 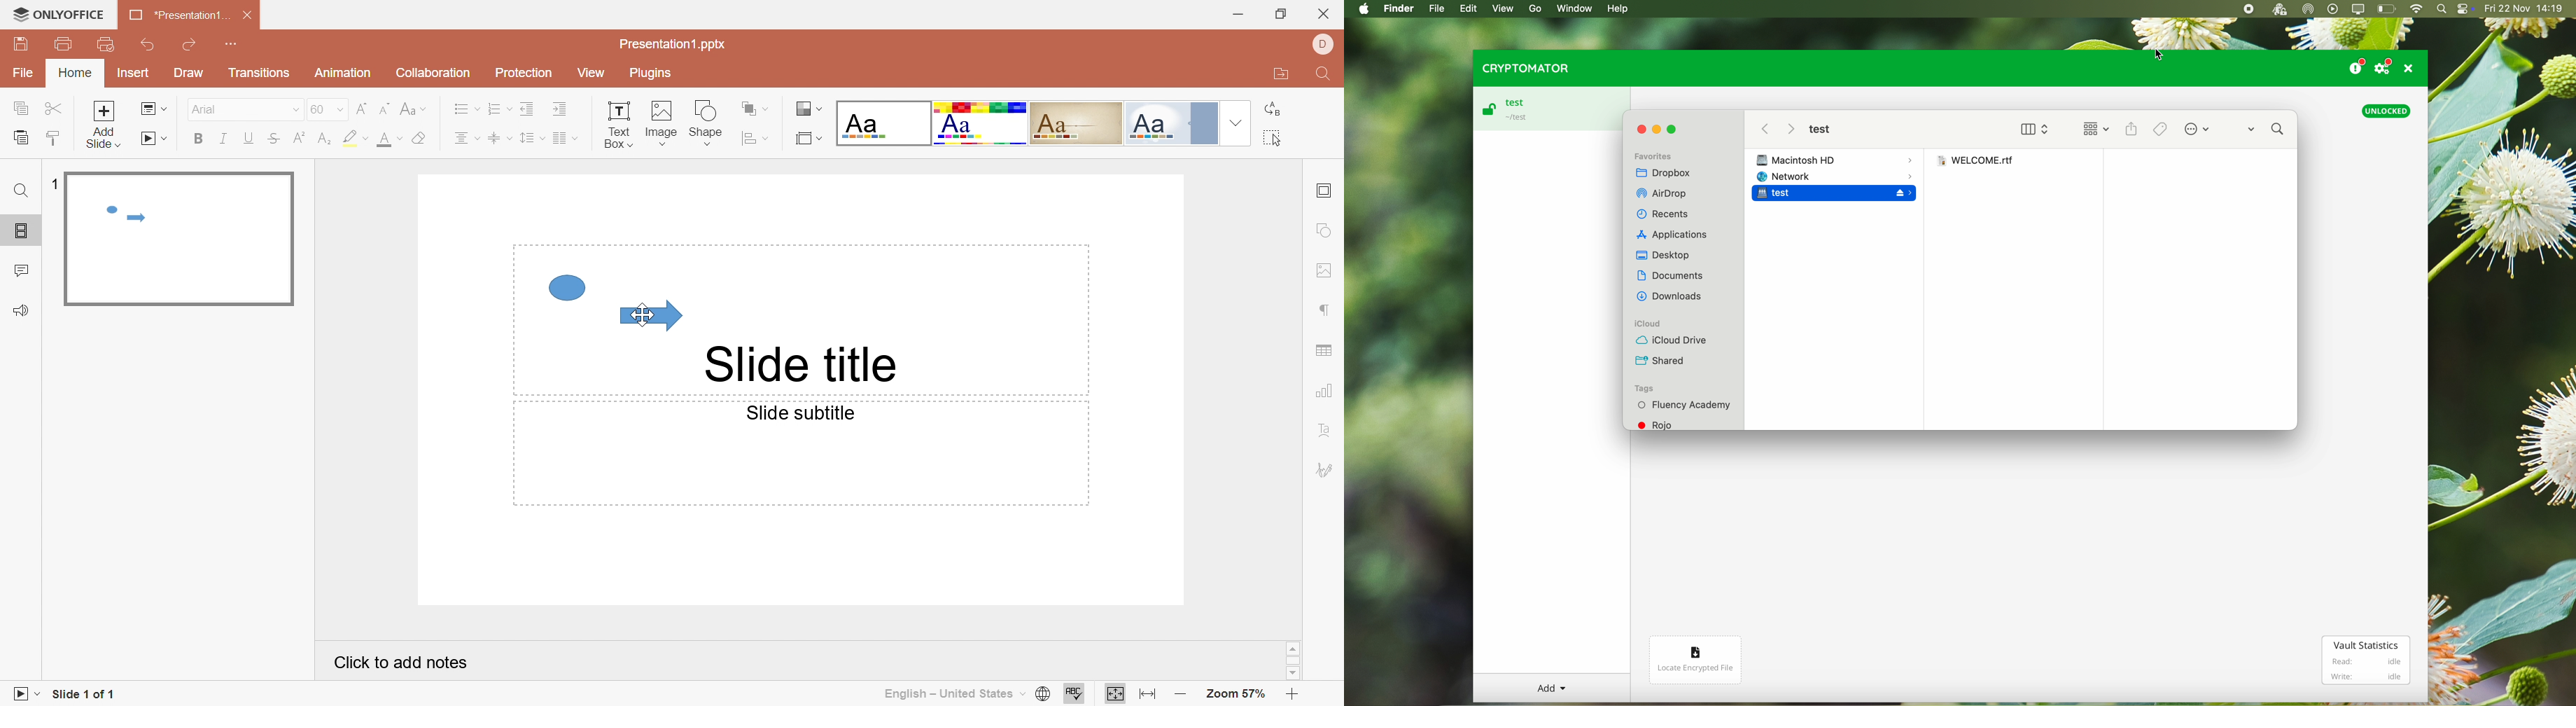 What do you see at coordinates (57, 14) in the screenshot?
I see `ONLYOFFICE` at bounding box center [57, 14].